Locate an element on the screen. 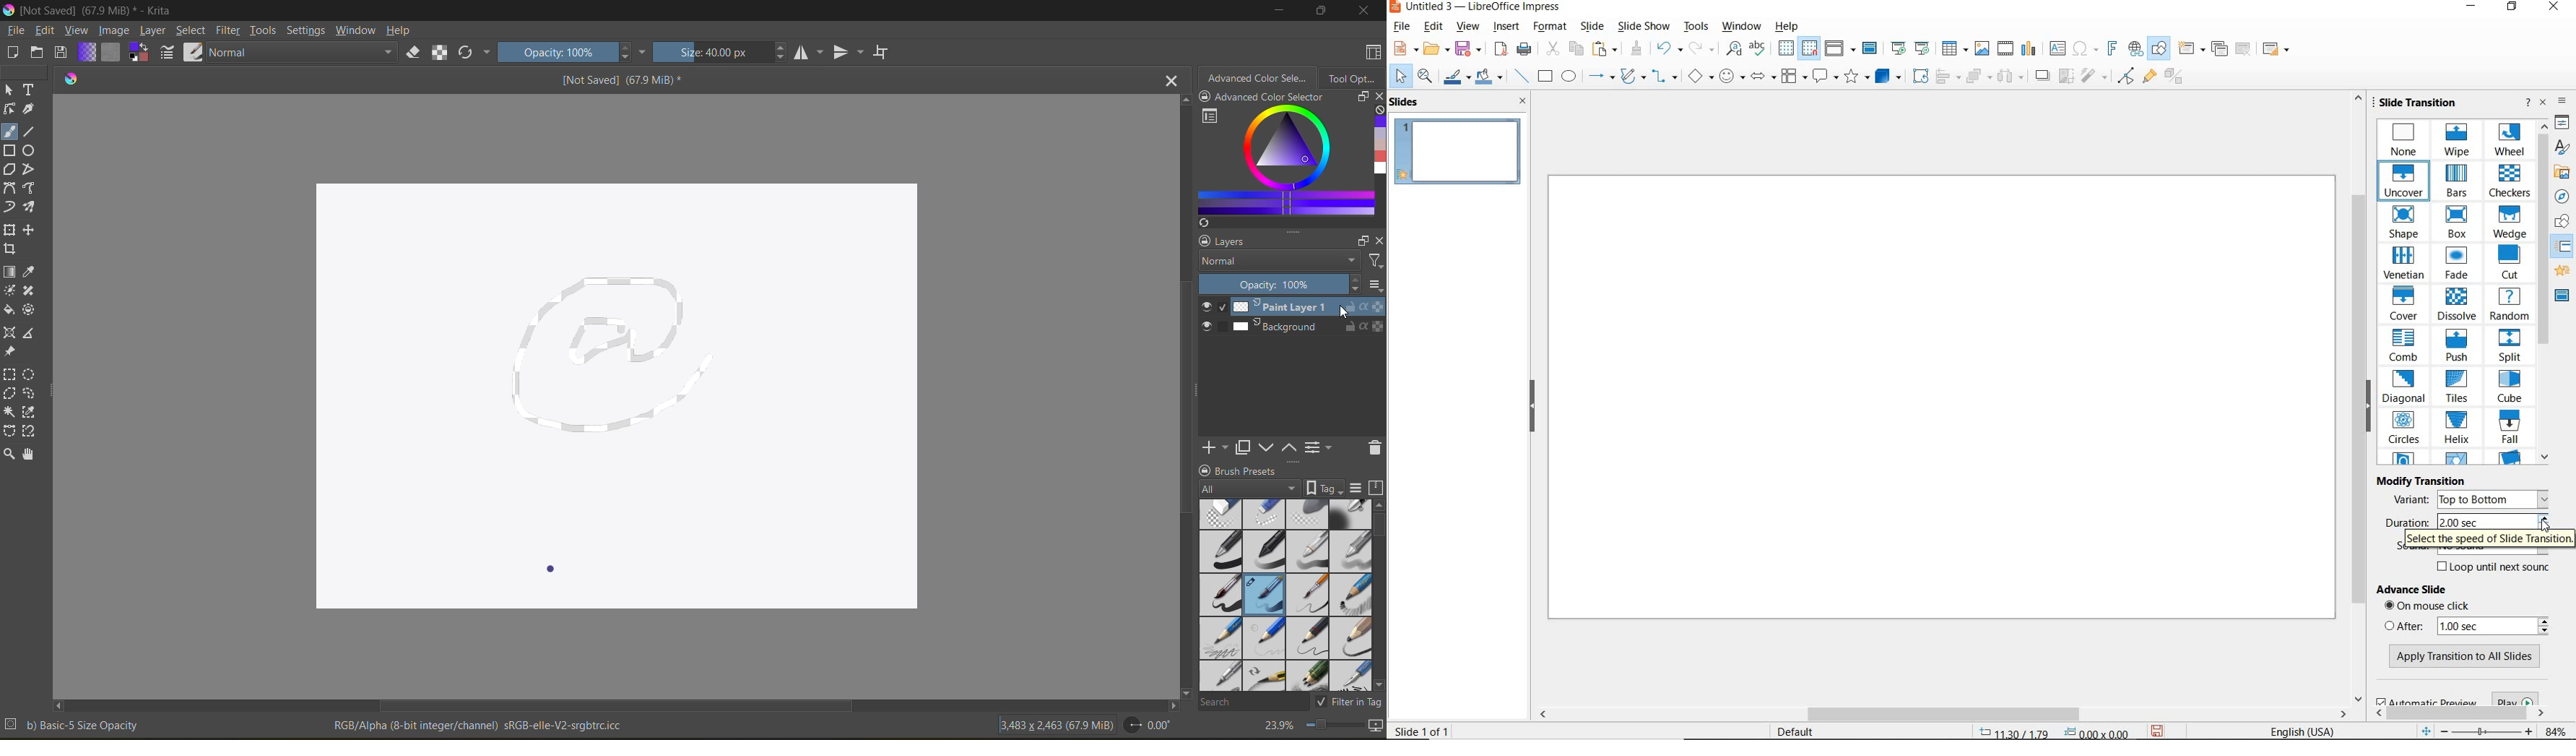 The height and width of the screenshot is (756, 2576). OPEN is located at coordinates (1436, 49).